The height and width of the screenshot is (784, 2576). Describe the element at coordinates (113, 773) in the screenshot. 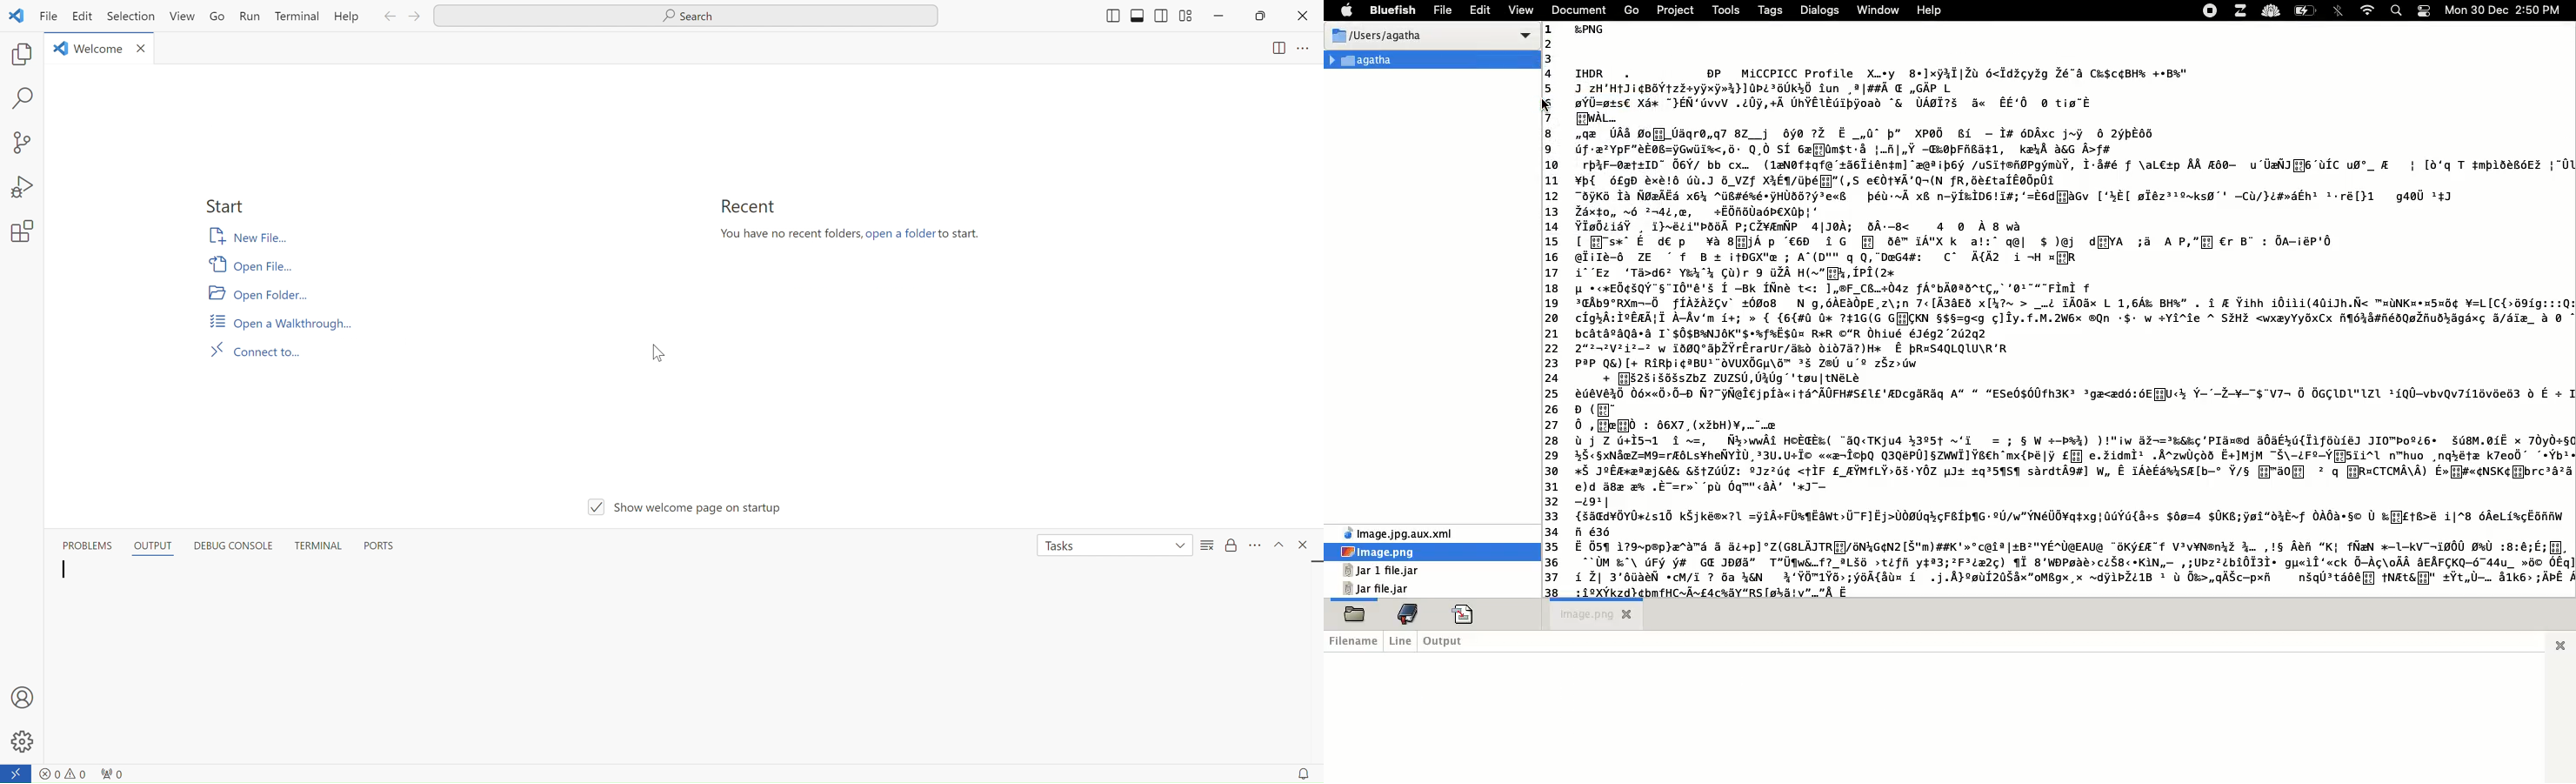

I see `No ports forwarded` at that location.